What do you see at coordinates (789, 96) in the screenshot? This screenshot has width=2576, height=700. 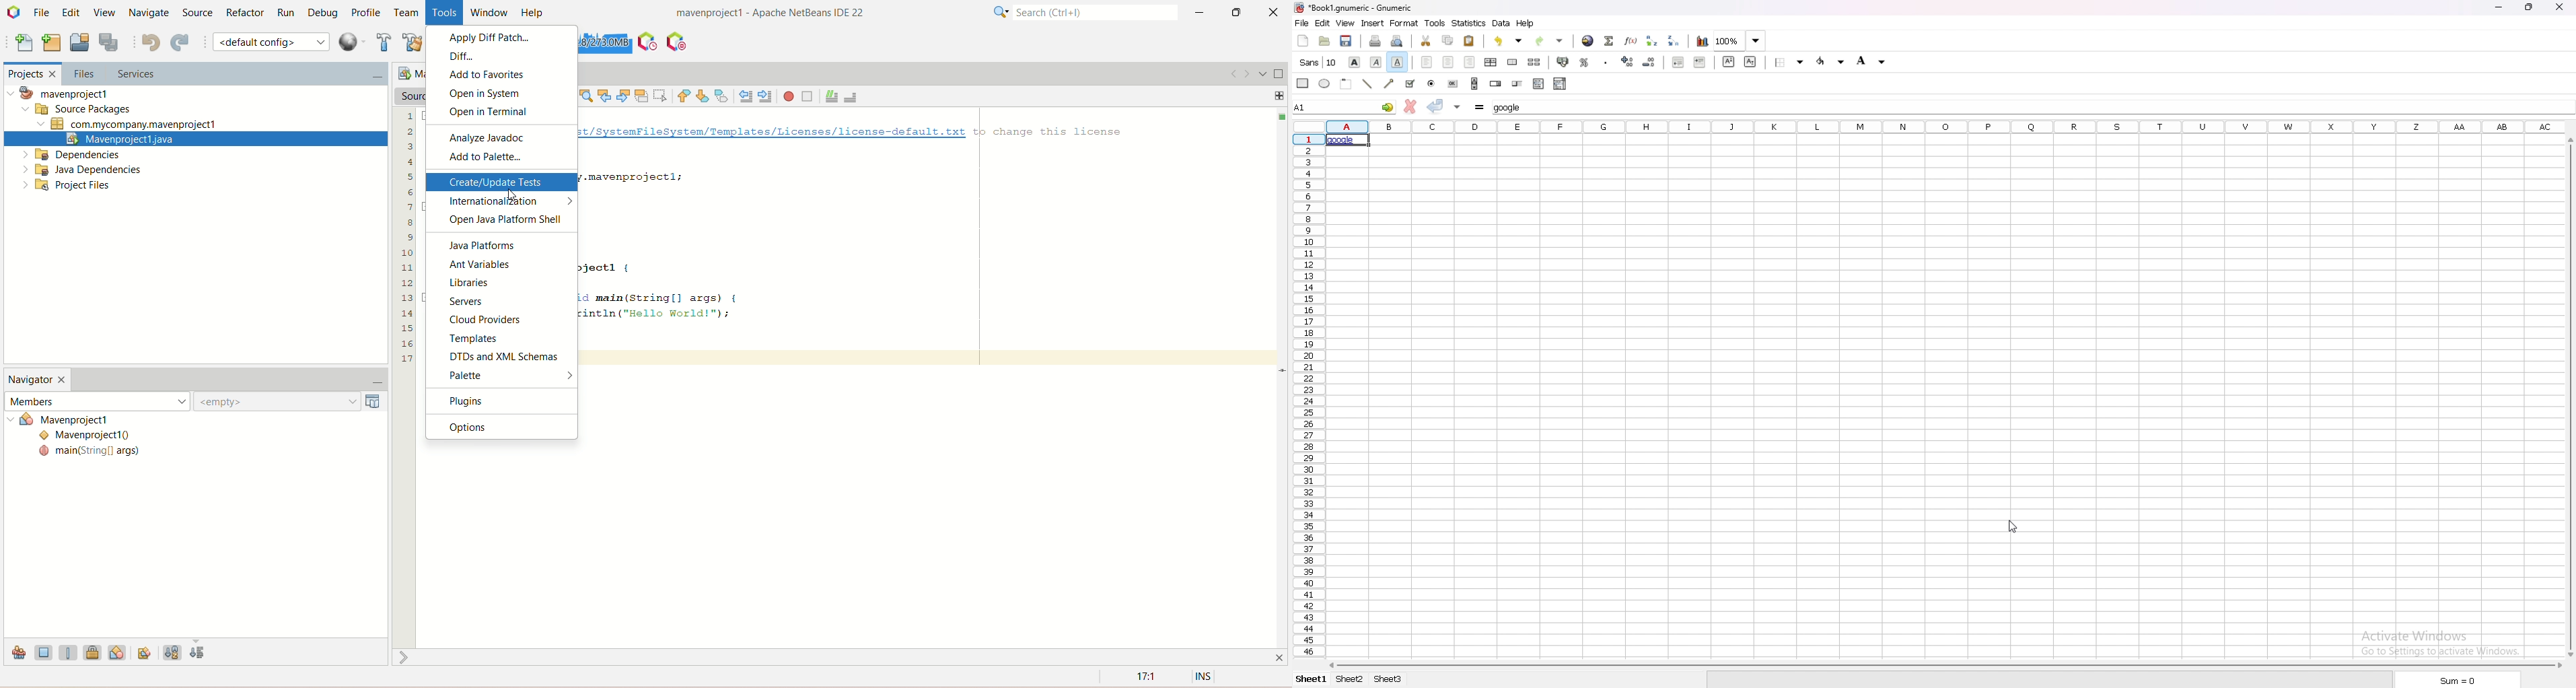 I see `start macro recording` at bounding box center [789, 96].